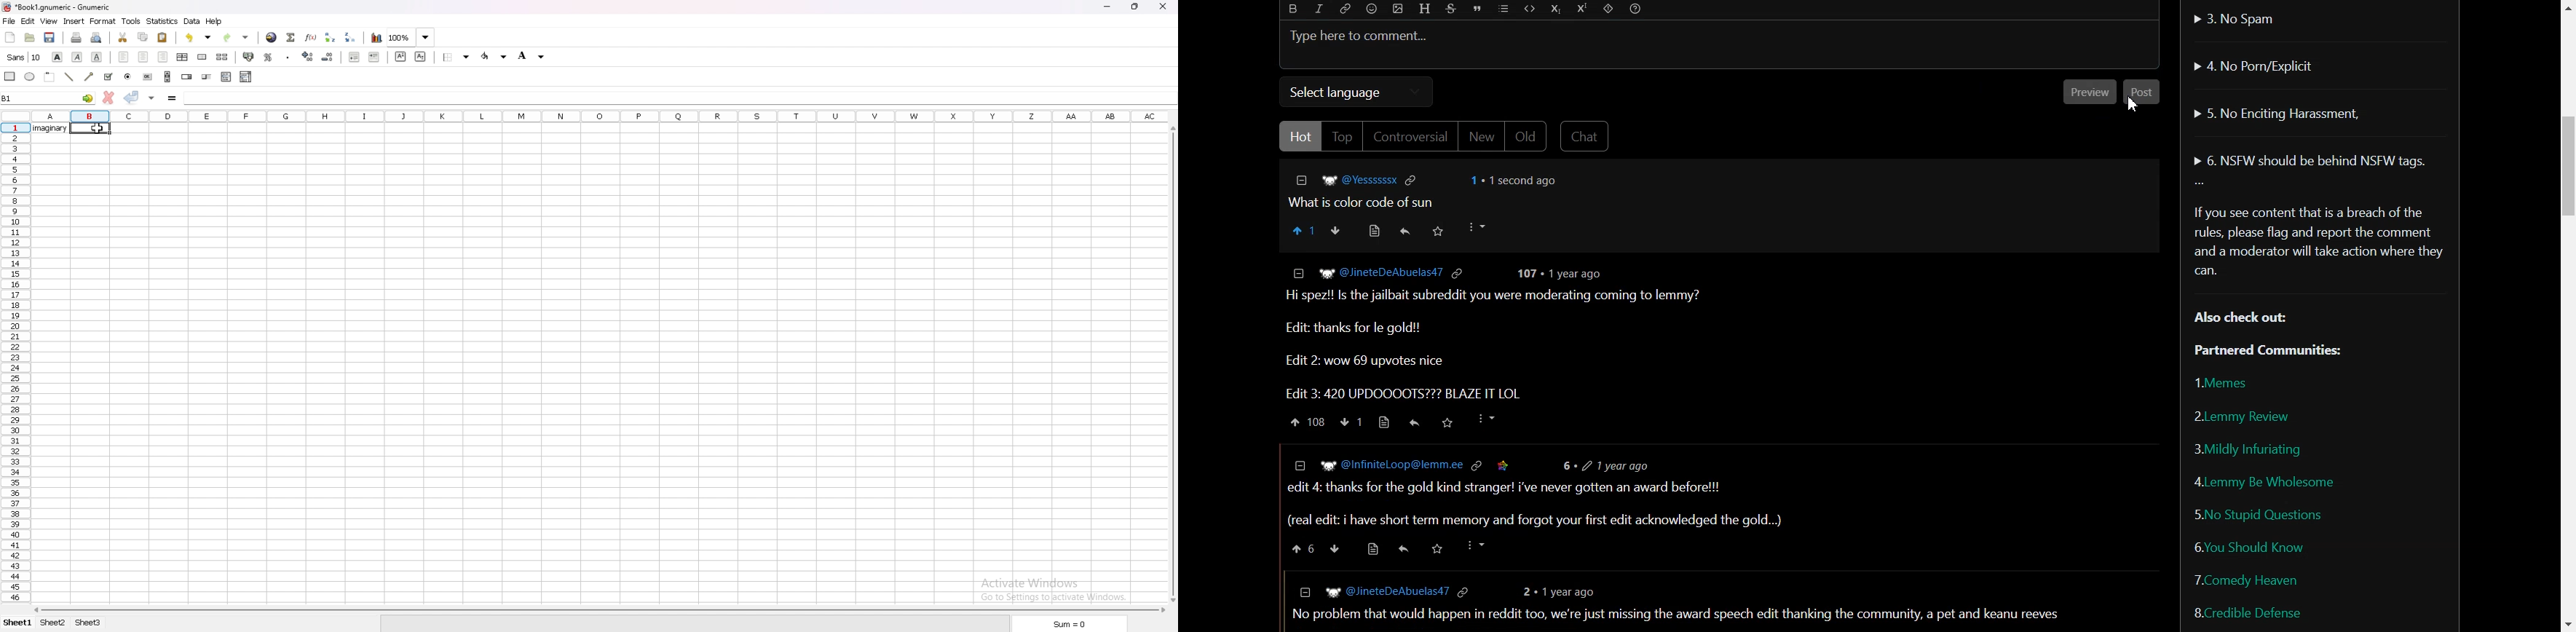  I want to click on Italic, so click(1319, 9).